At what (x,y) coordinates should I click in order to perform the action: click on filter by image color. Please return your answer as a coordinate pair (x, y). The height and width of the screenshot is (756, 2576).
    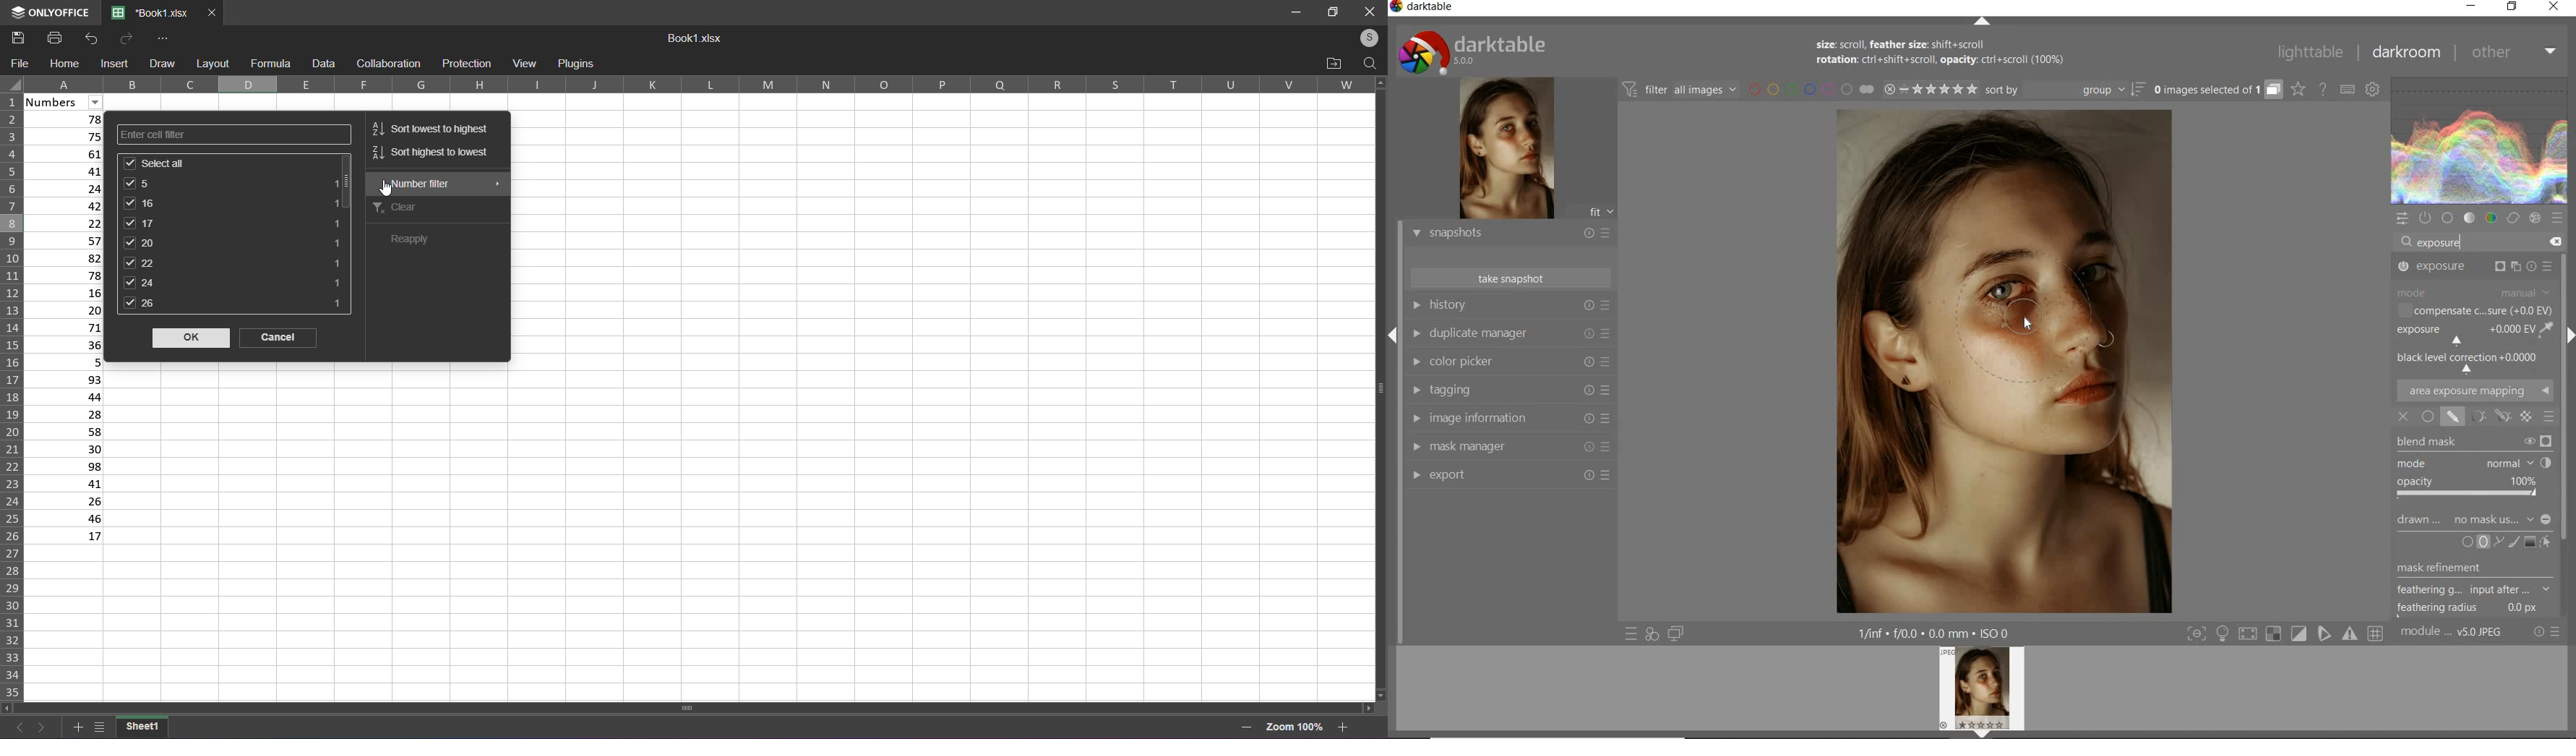
    Looking at the image, I should click on (1812, 90).